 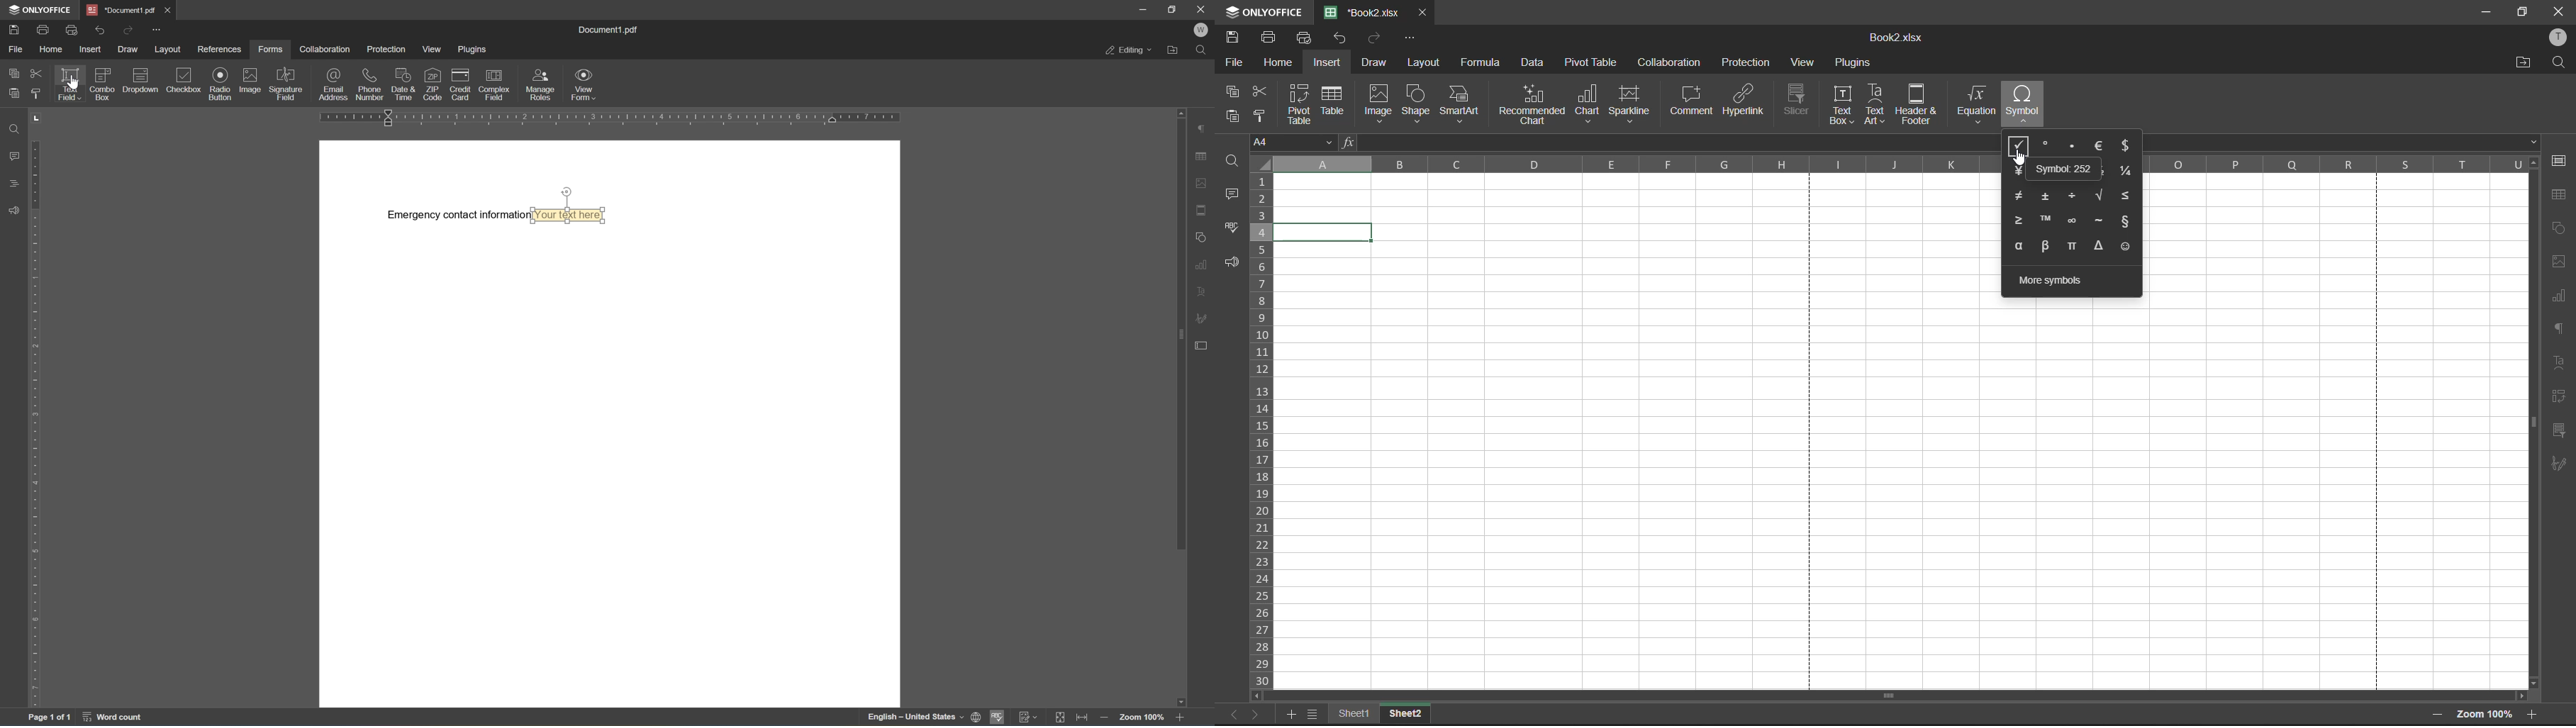 What do you see at coordinates (167, 50) in the screenshot?
I see `layout` at bounding box center [167, 50].